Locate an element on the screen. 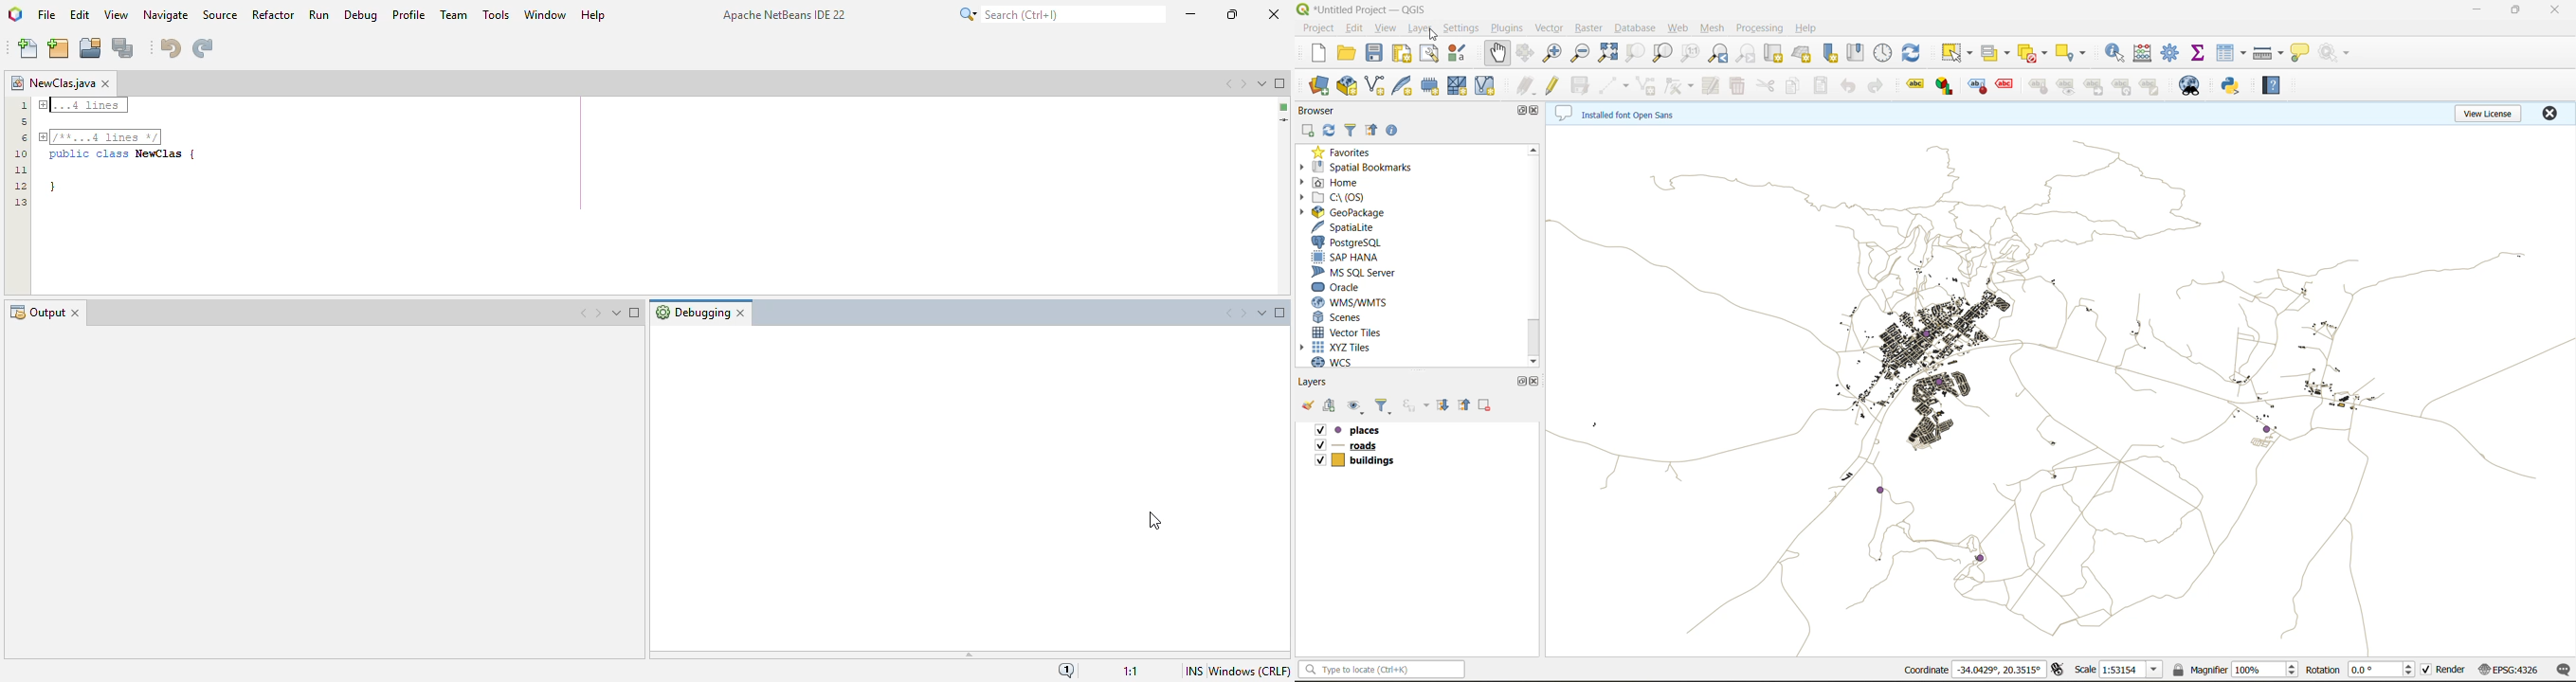 This screenshot has width=2576, height=700. close is located at coordinates (1273, 14).